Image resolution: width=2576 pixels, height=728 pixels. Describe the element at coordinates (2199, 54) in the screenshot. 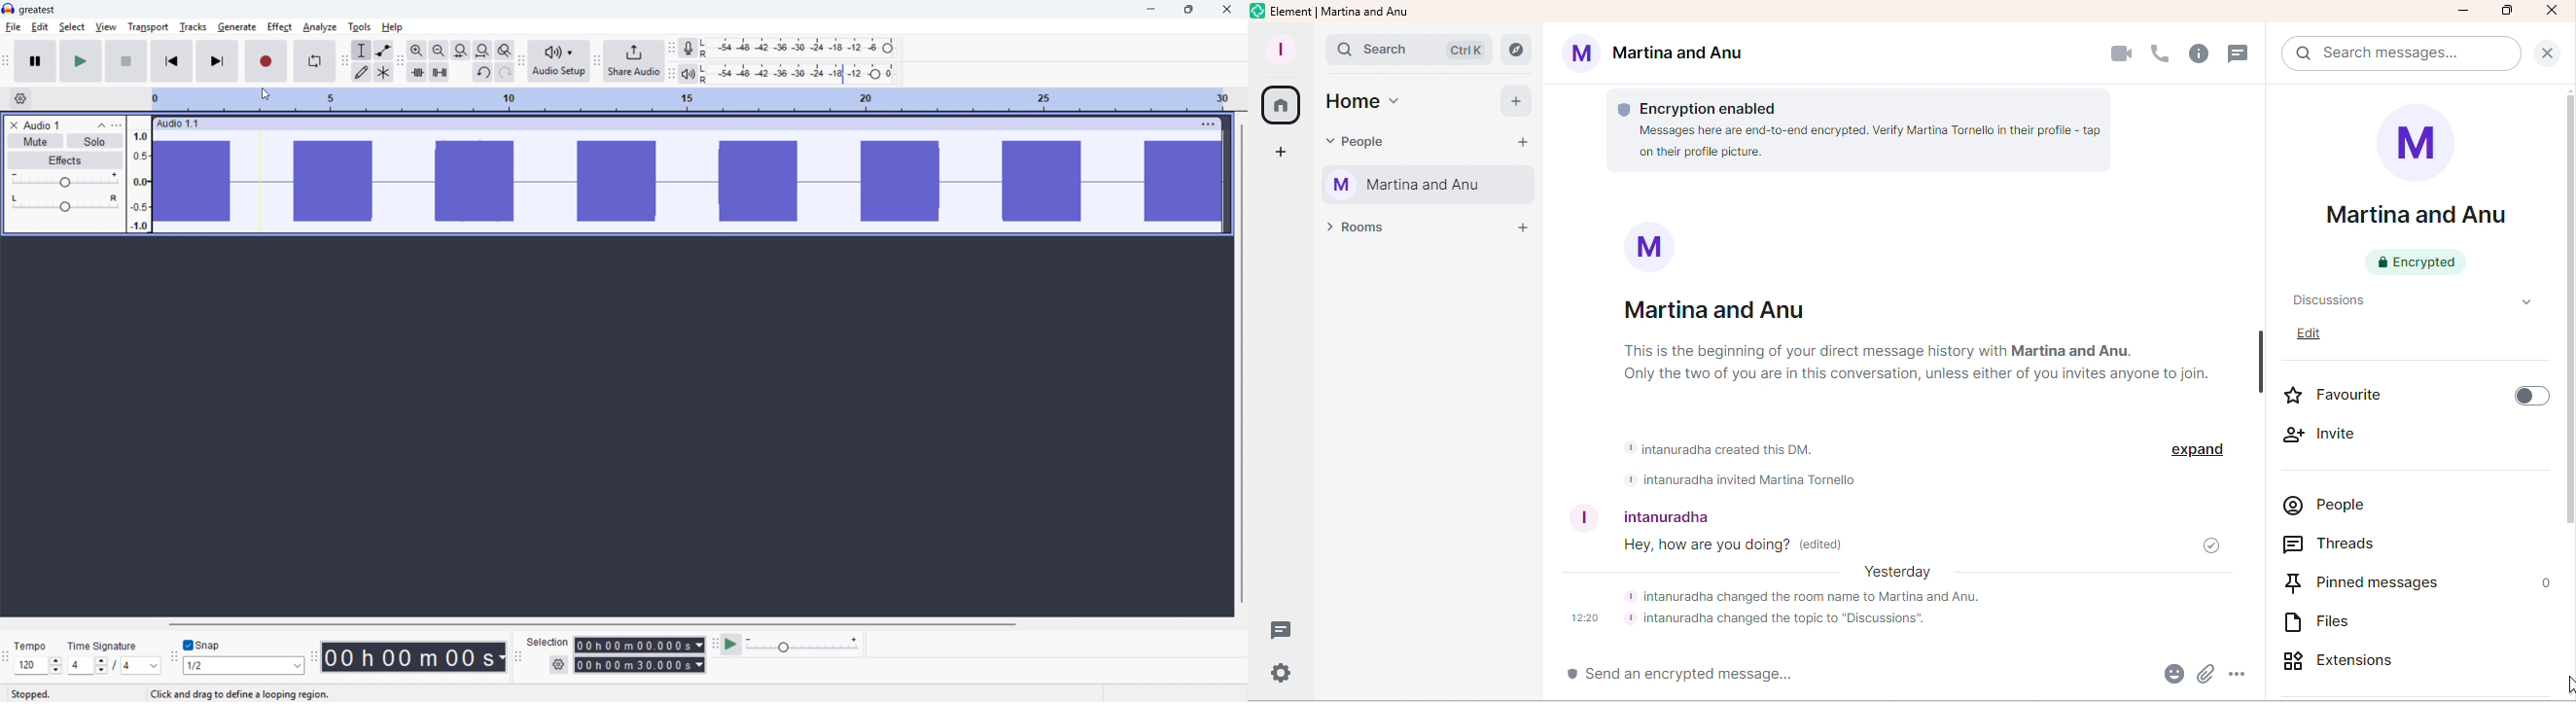

I see `Info` at that location.